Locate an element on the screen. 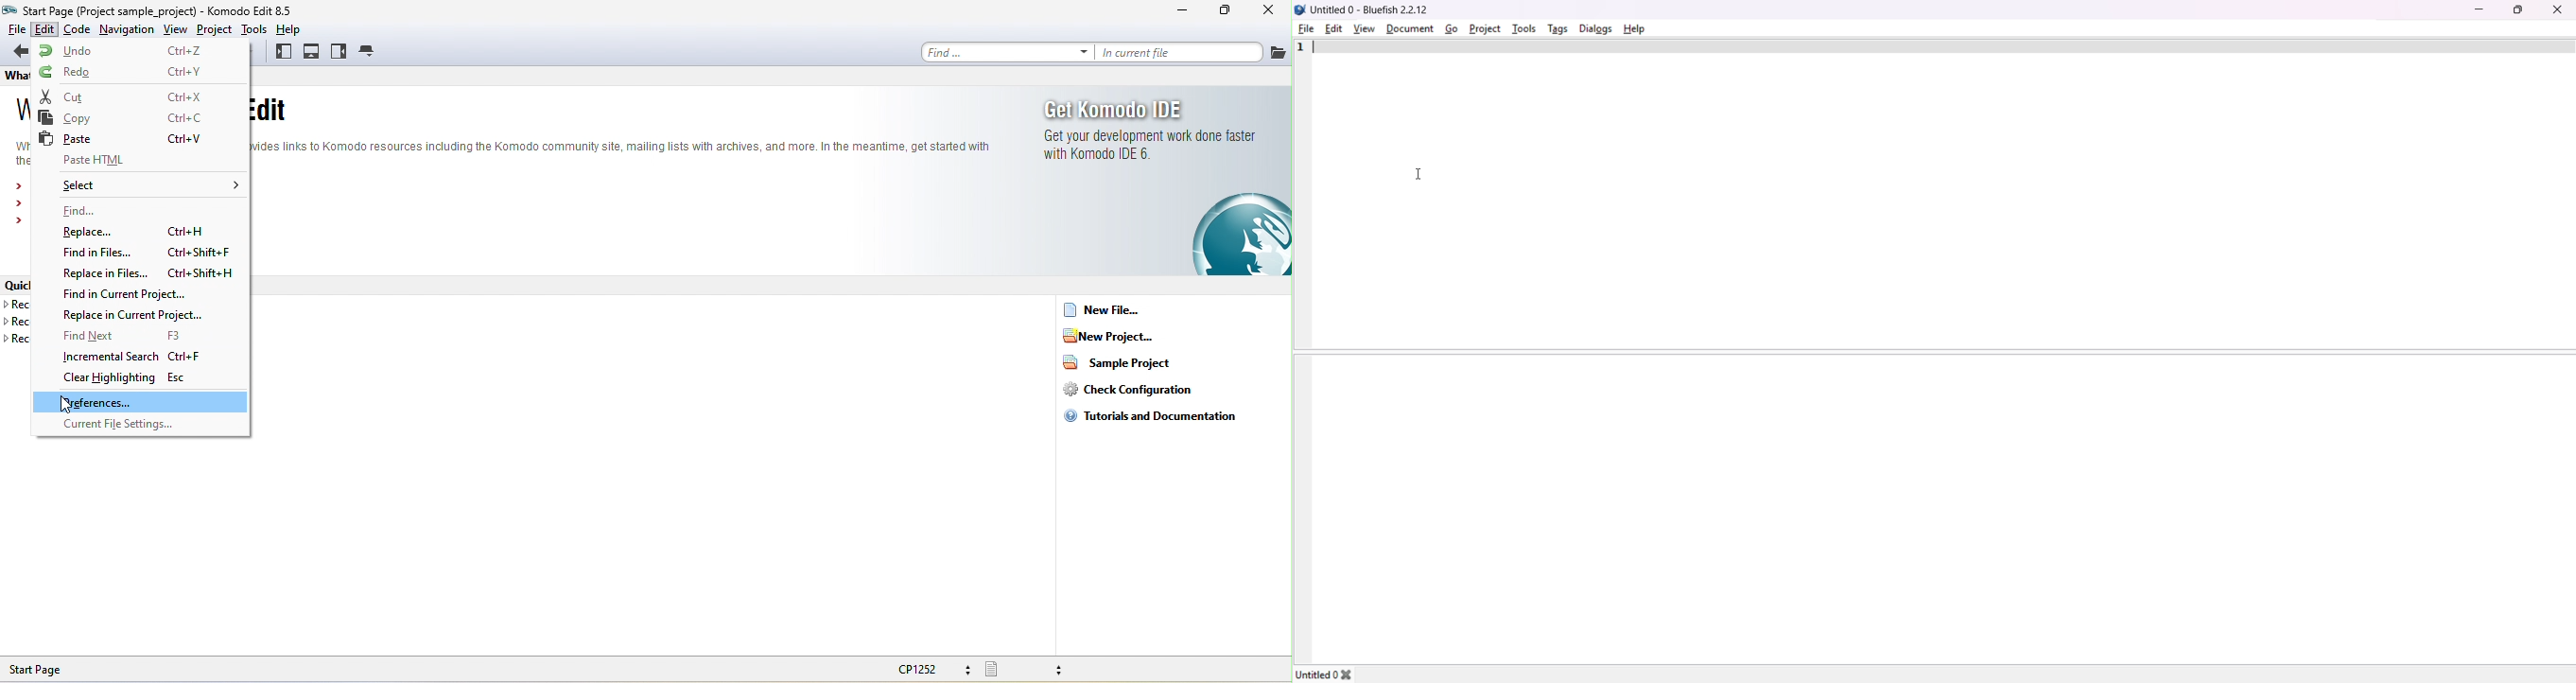 This screenshot has height=700, width=2576. Top window is located at coordinates (1943, 186).